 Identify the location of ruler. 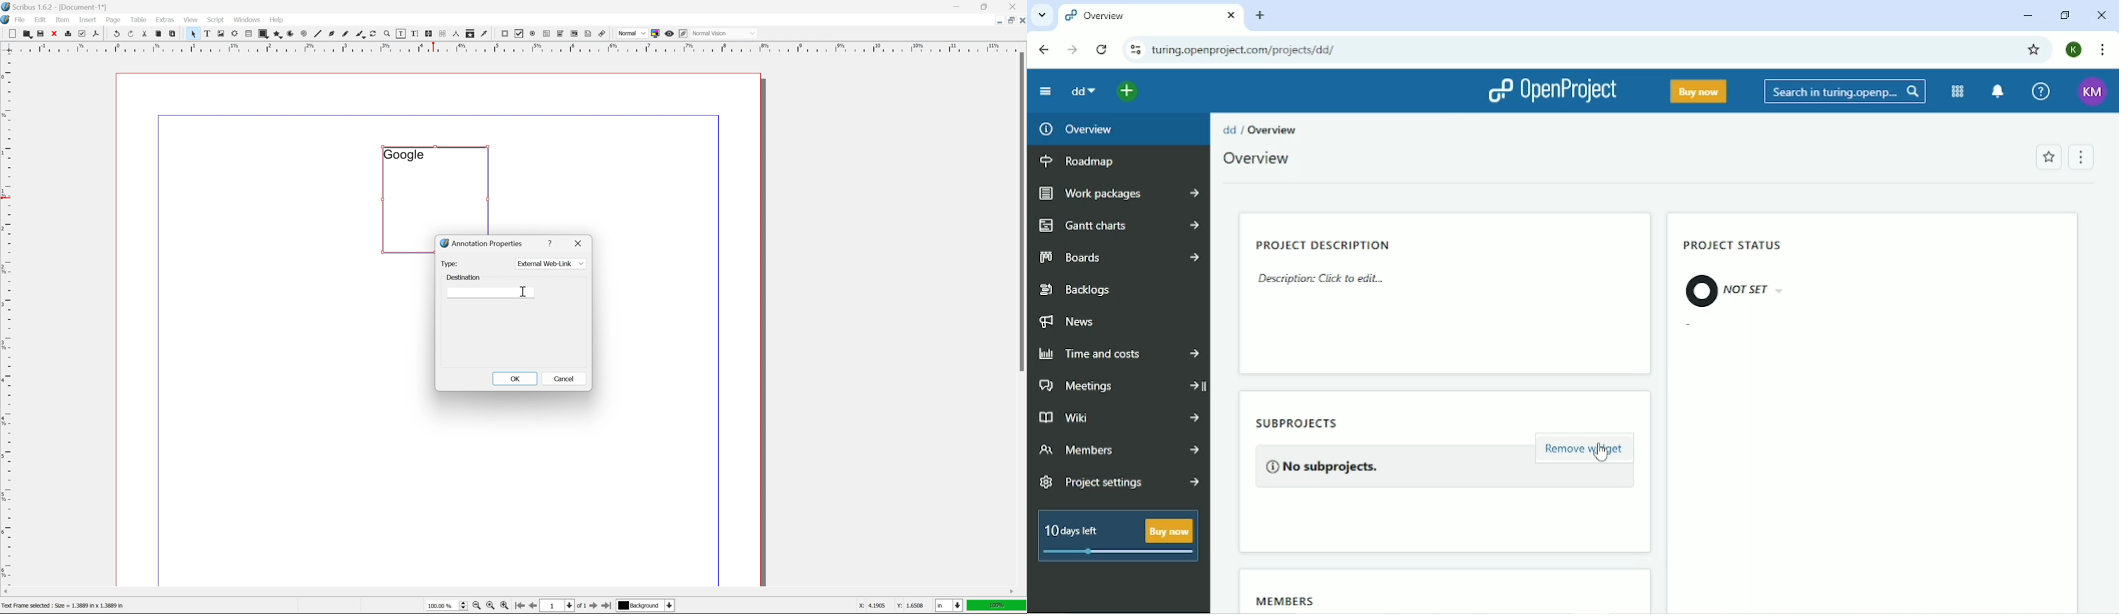
(513, 47).